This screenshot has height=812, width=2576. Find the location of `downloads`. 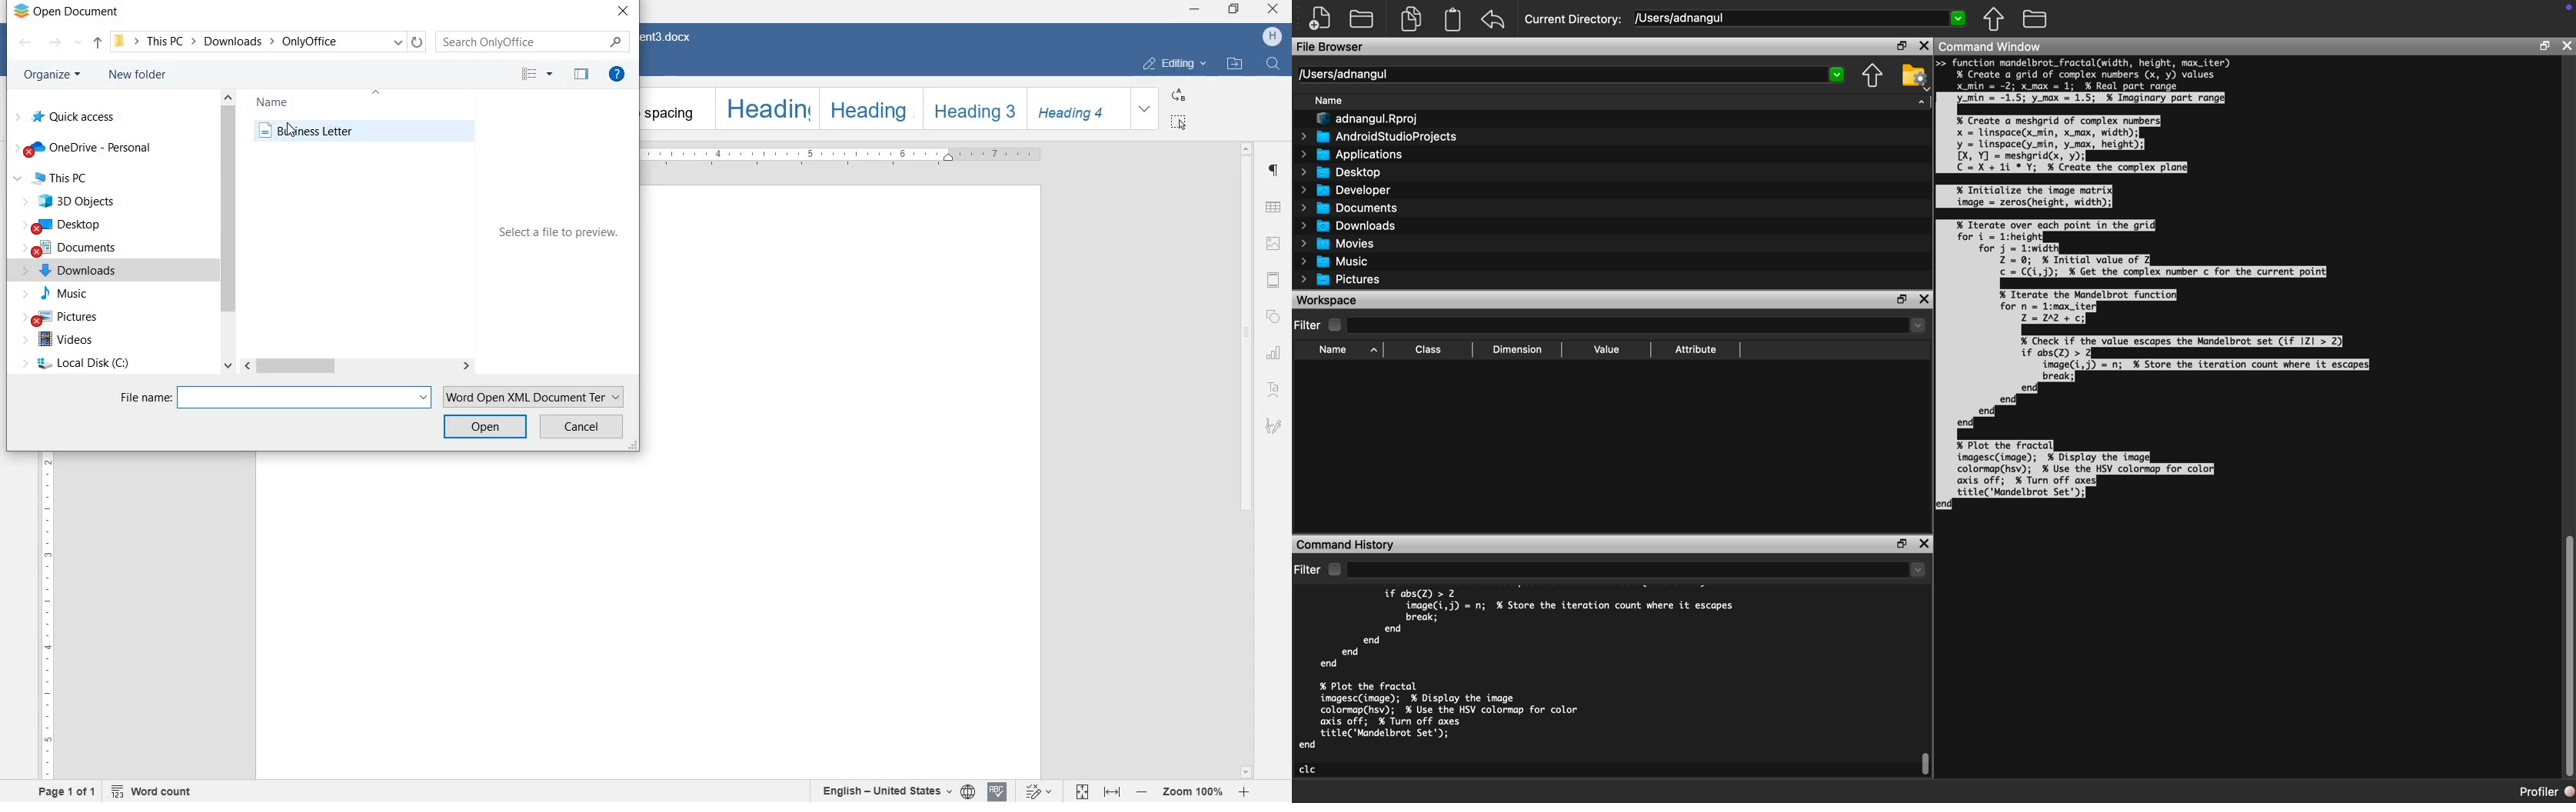

downloads is located at coordinates (237, 41).